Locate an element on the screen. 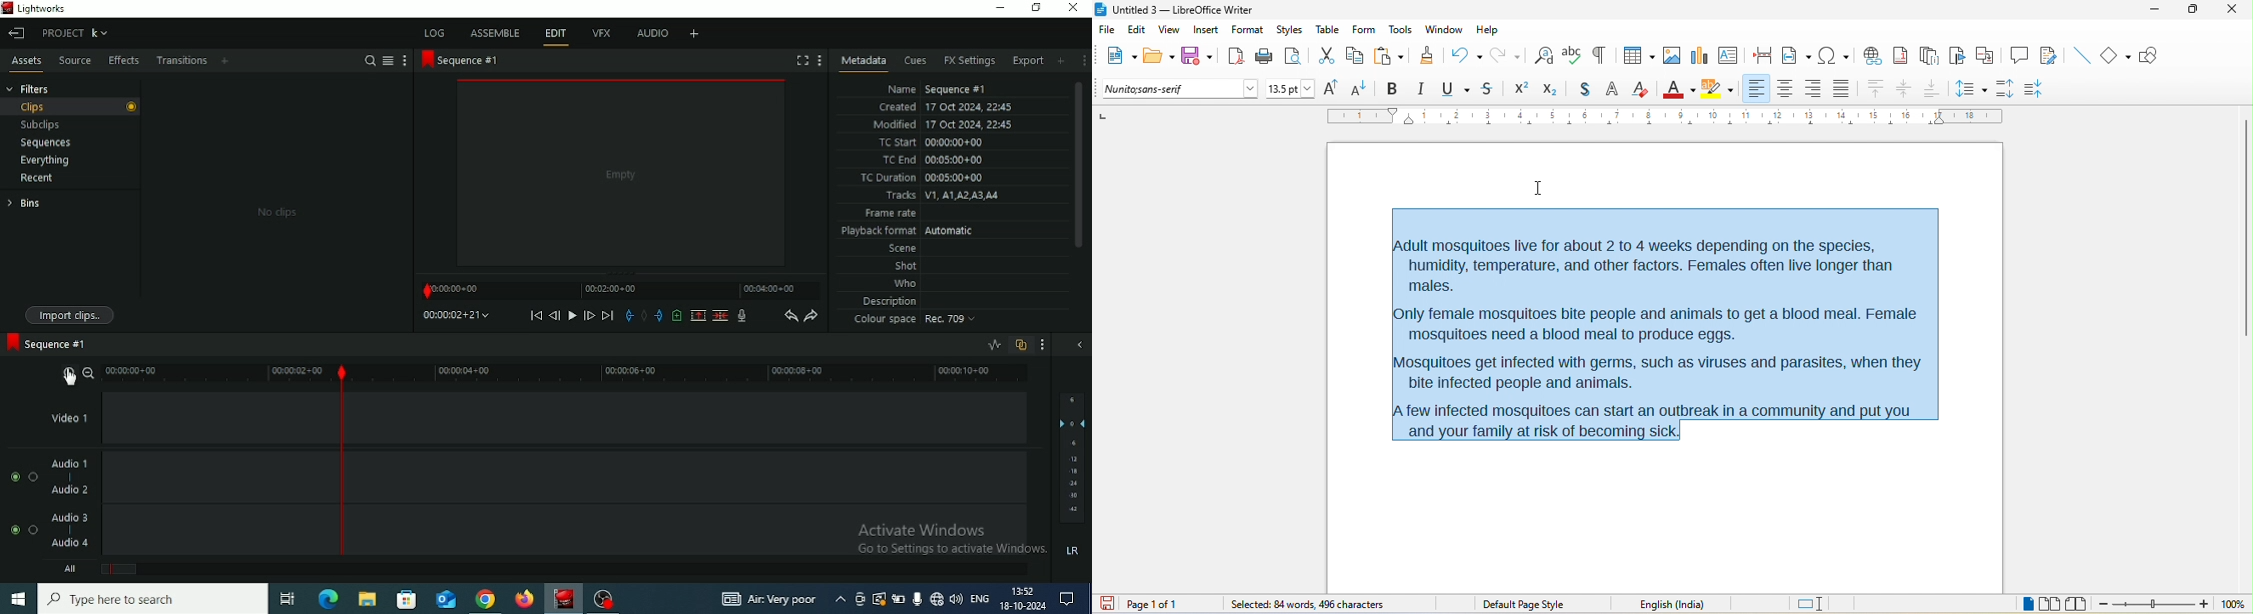 This screenshot has width=2268, height=616. Audio output level  is located at coordinates (1072, 457).